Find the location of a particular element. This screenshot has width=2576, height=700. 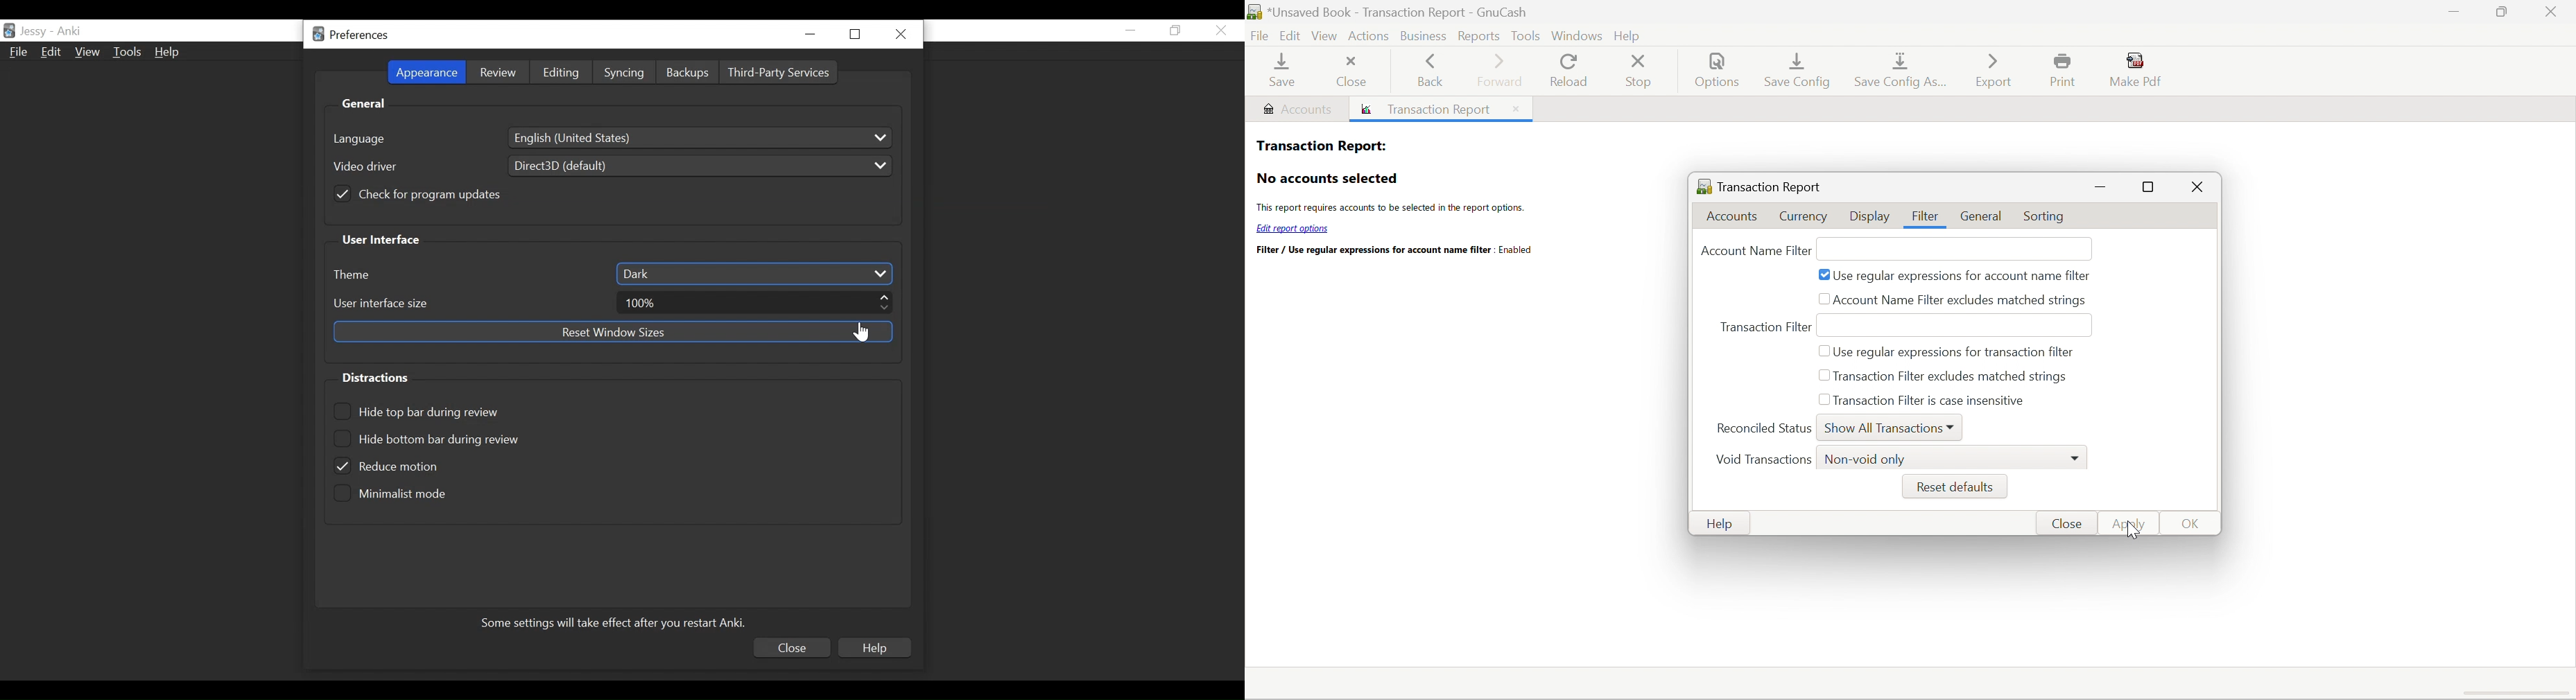

Business is located at coordinates (1421, 35).